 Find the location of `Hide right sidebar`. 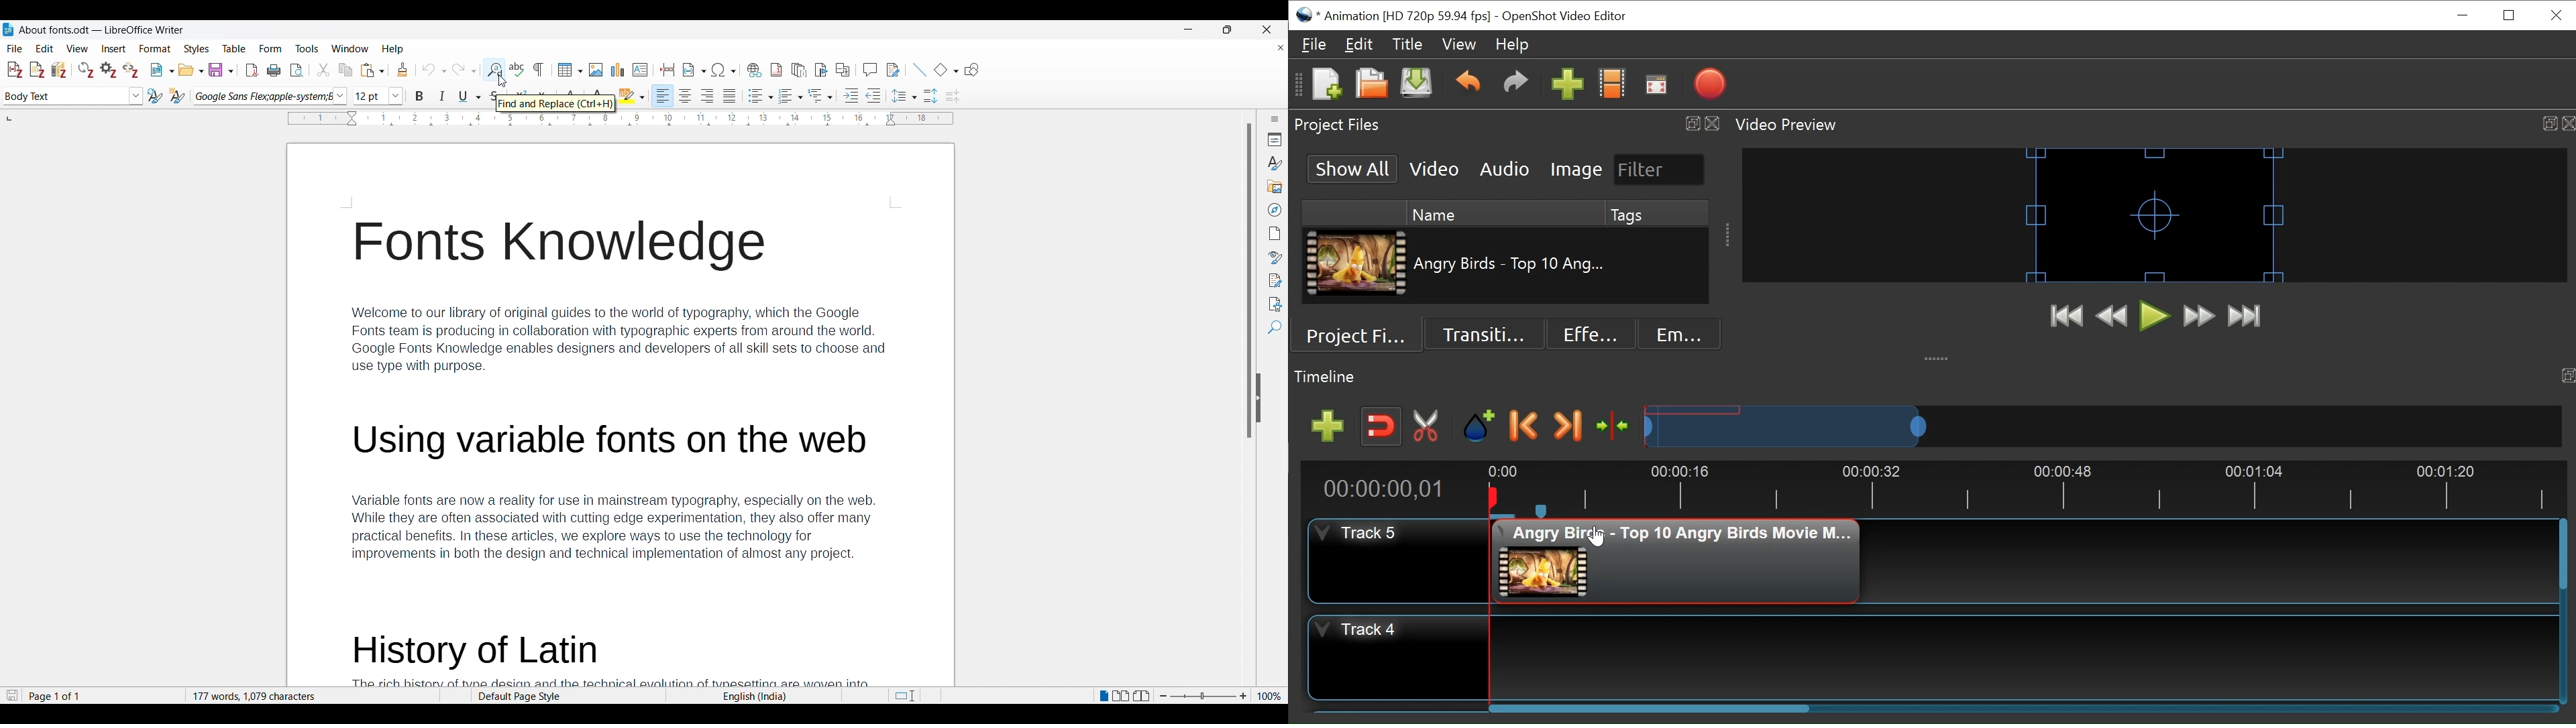

Hide right sidebar is located at coordinates (1258, 398).